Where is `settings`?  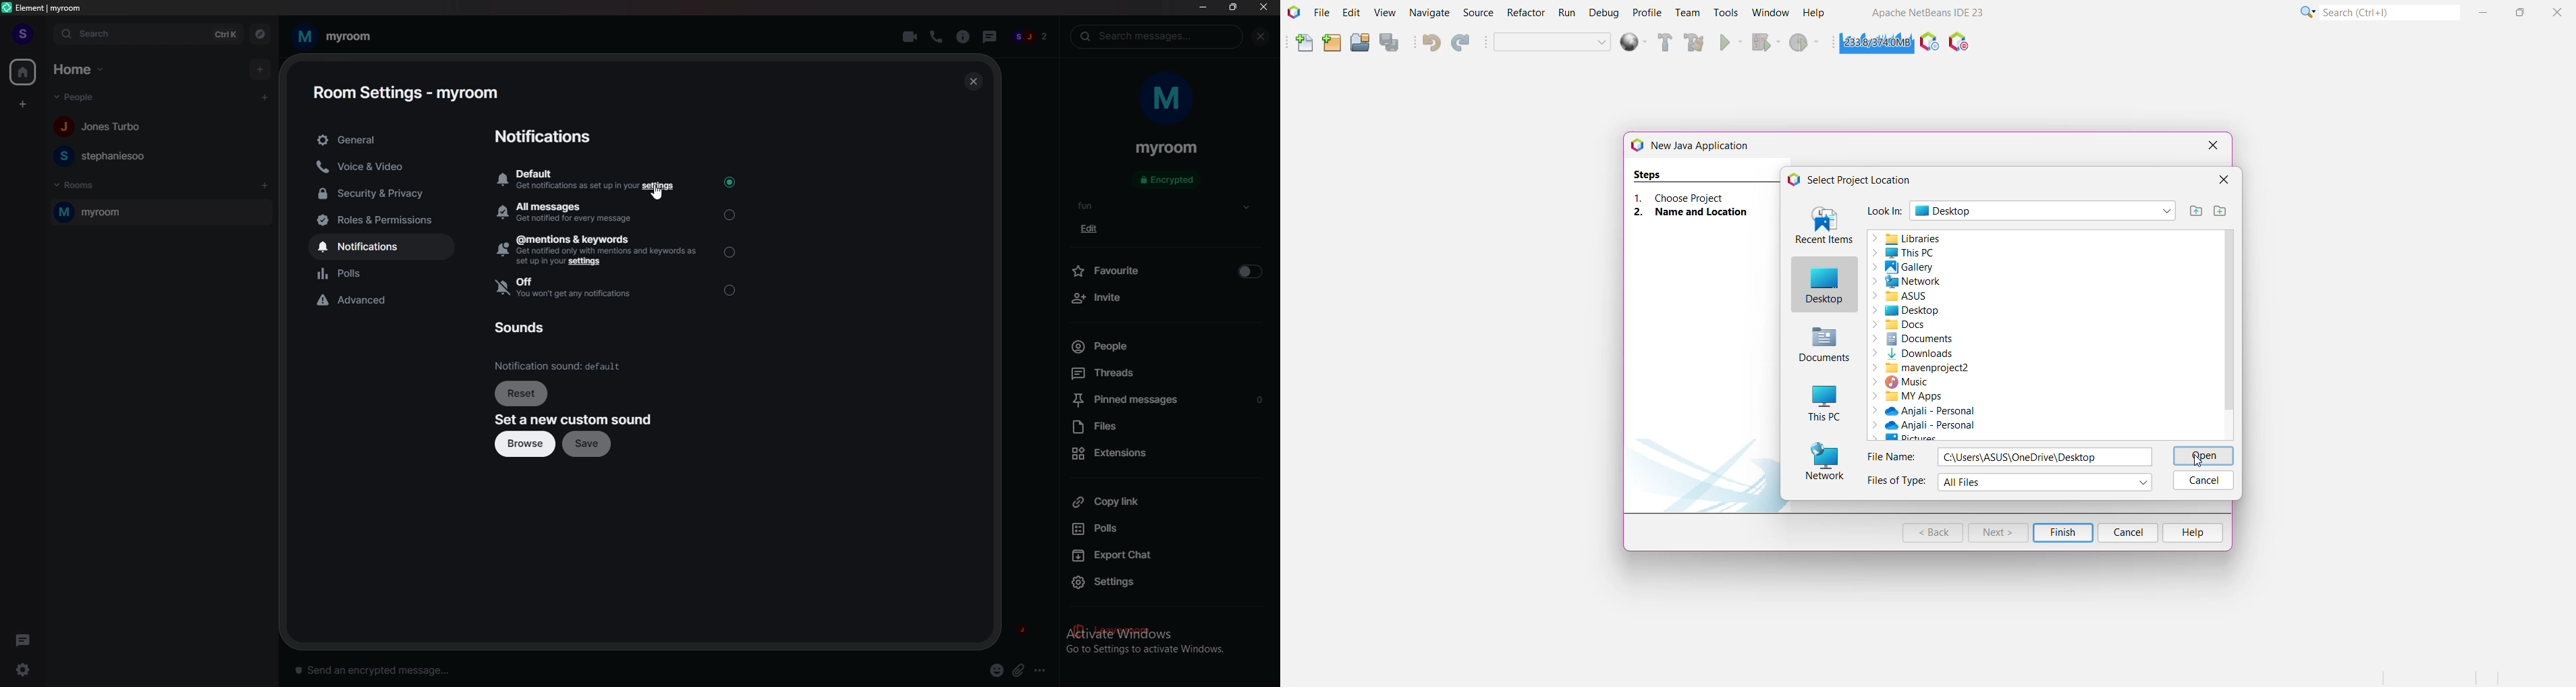
settings is located at coordinates (28, 669).